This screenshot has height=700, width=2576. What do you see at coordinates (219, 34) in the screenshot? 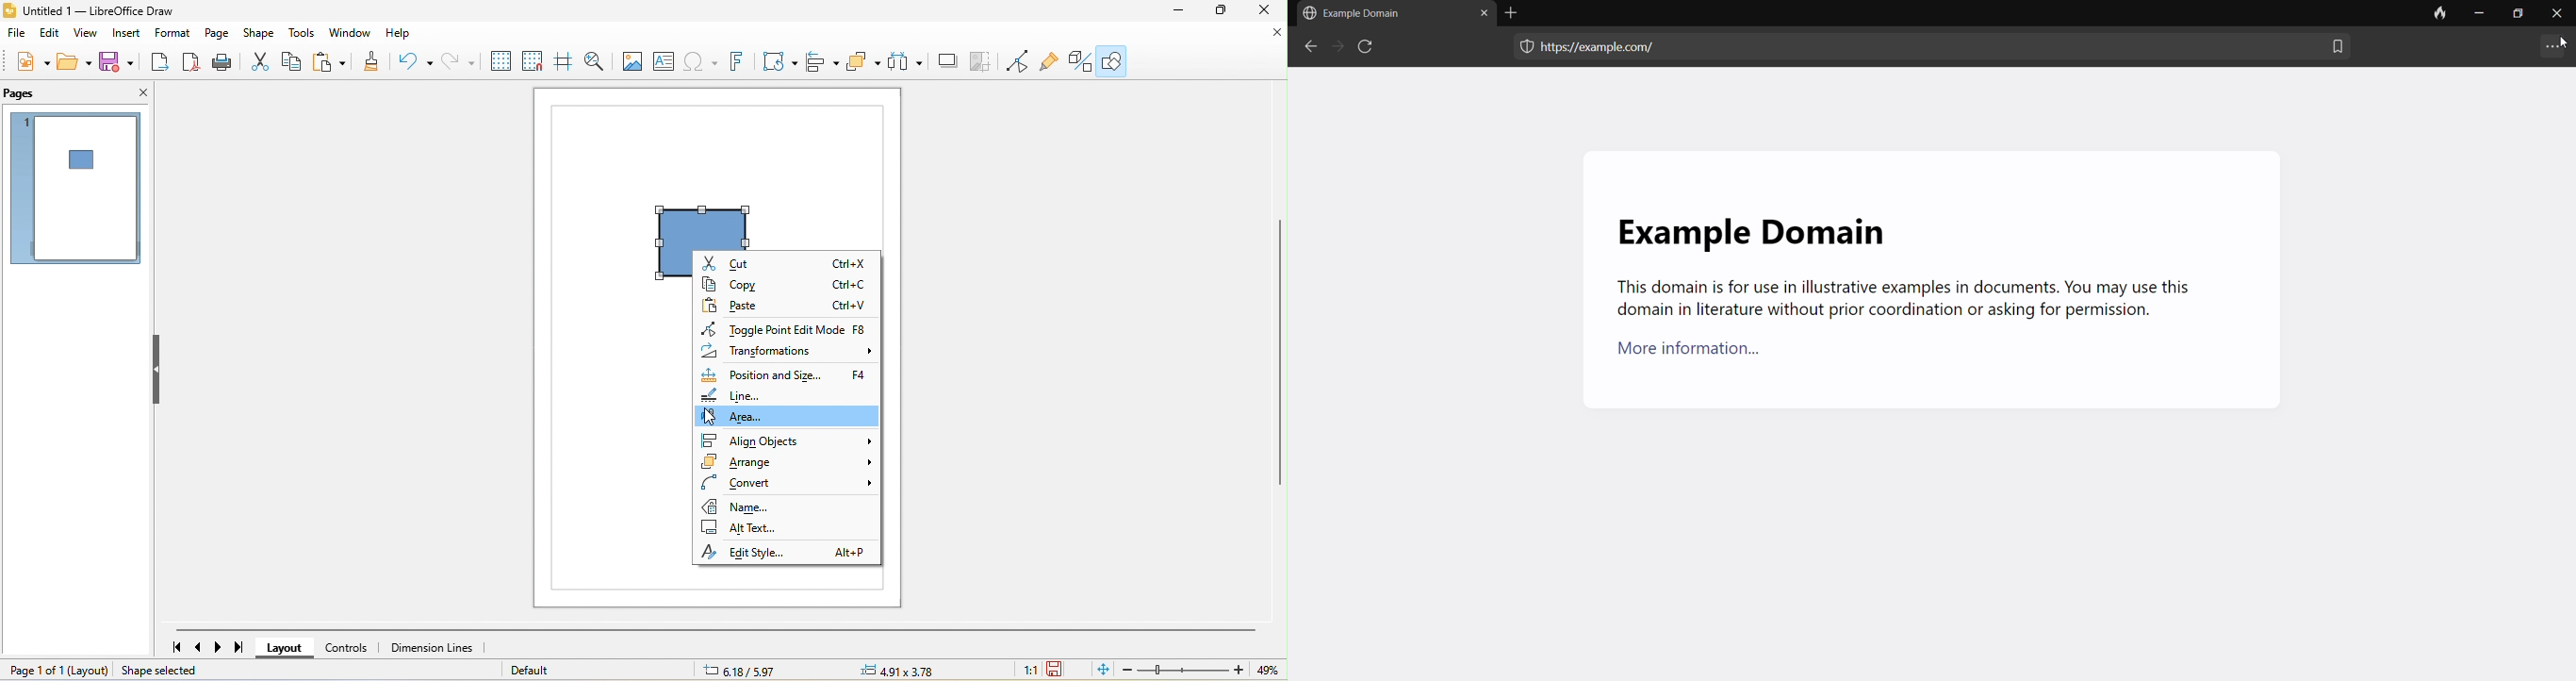
I see `page` at bounding box center [219, 34].